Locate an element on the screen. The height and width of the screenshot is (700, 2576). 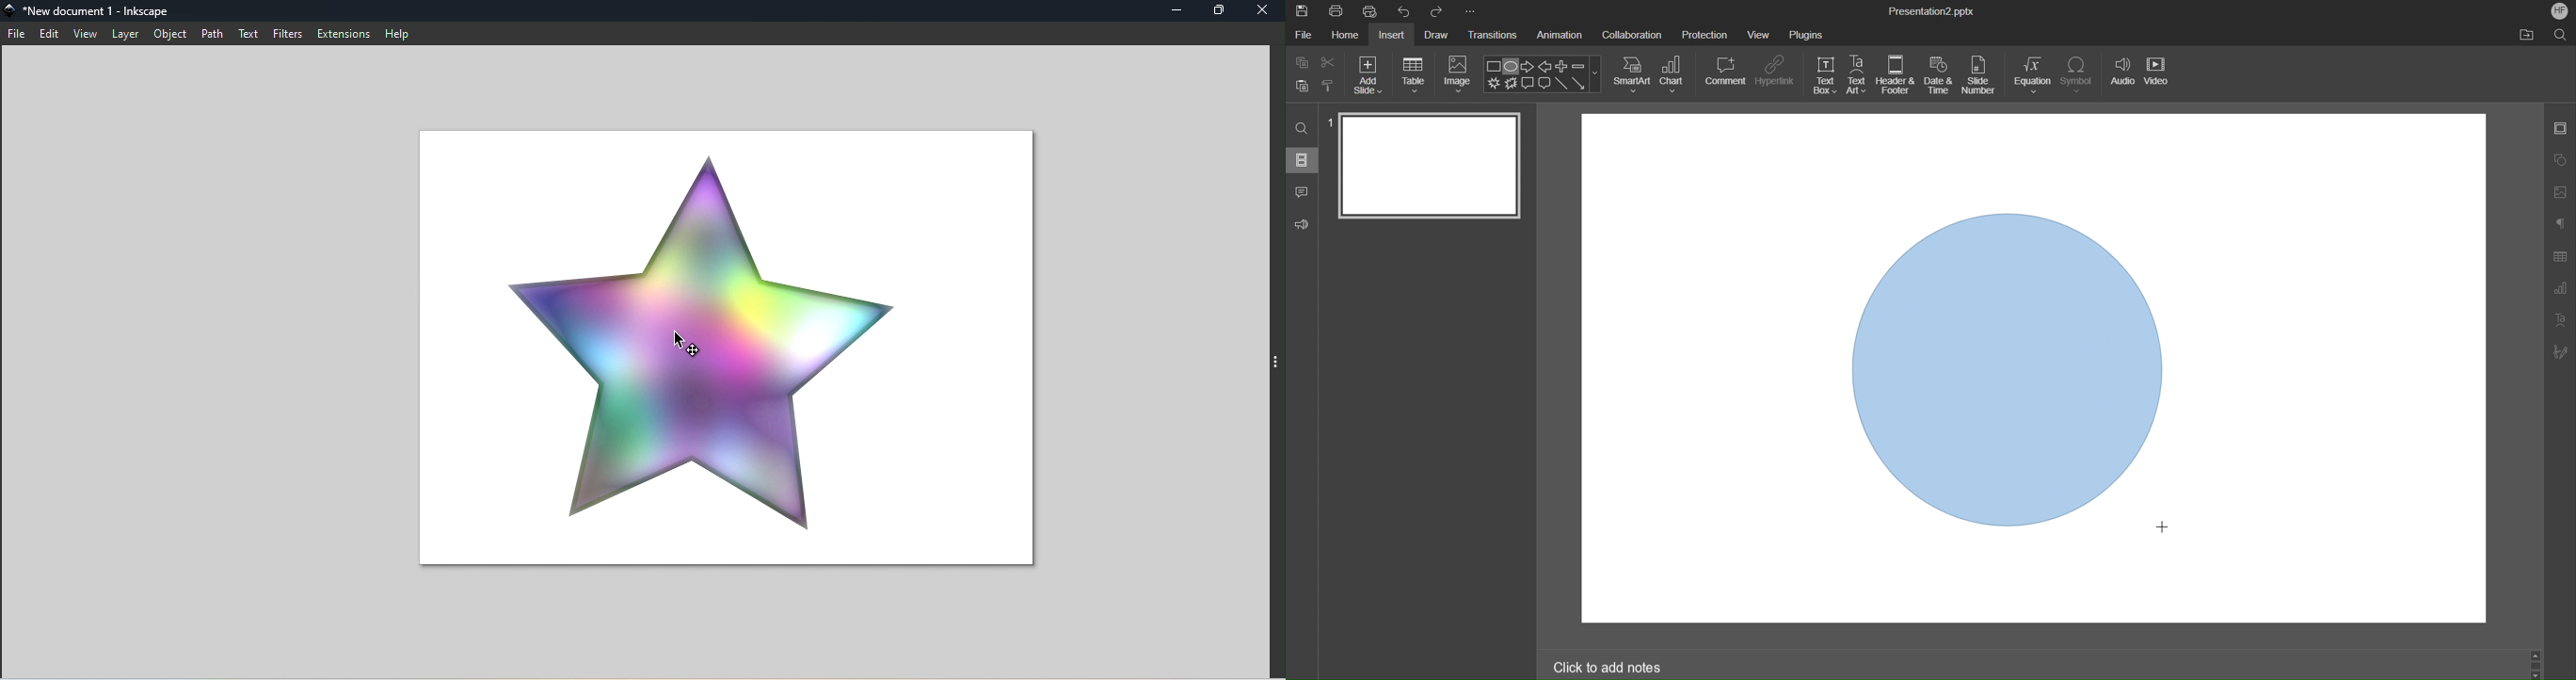
Home is located at coordinates (1344, 36).